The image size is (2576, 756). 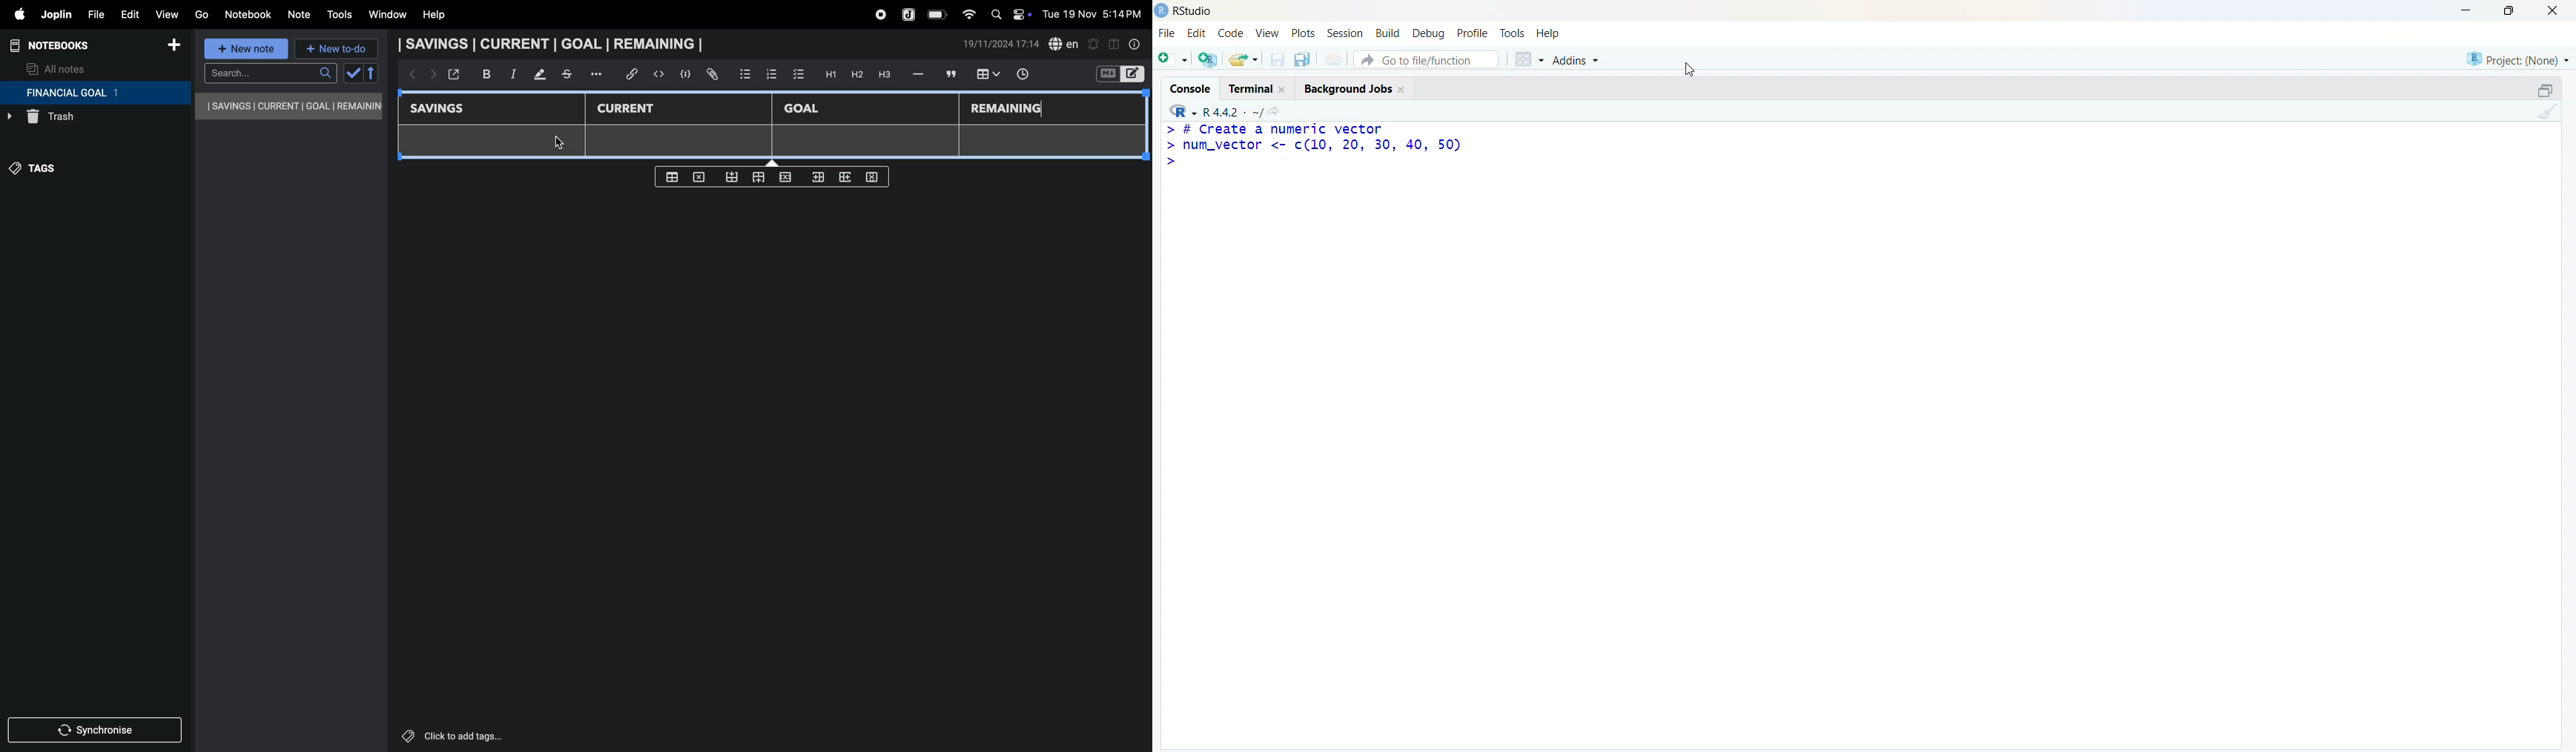 I want to click on clean, so click(x=2548, y=111).